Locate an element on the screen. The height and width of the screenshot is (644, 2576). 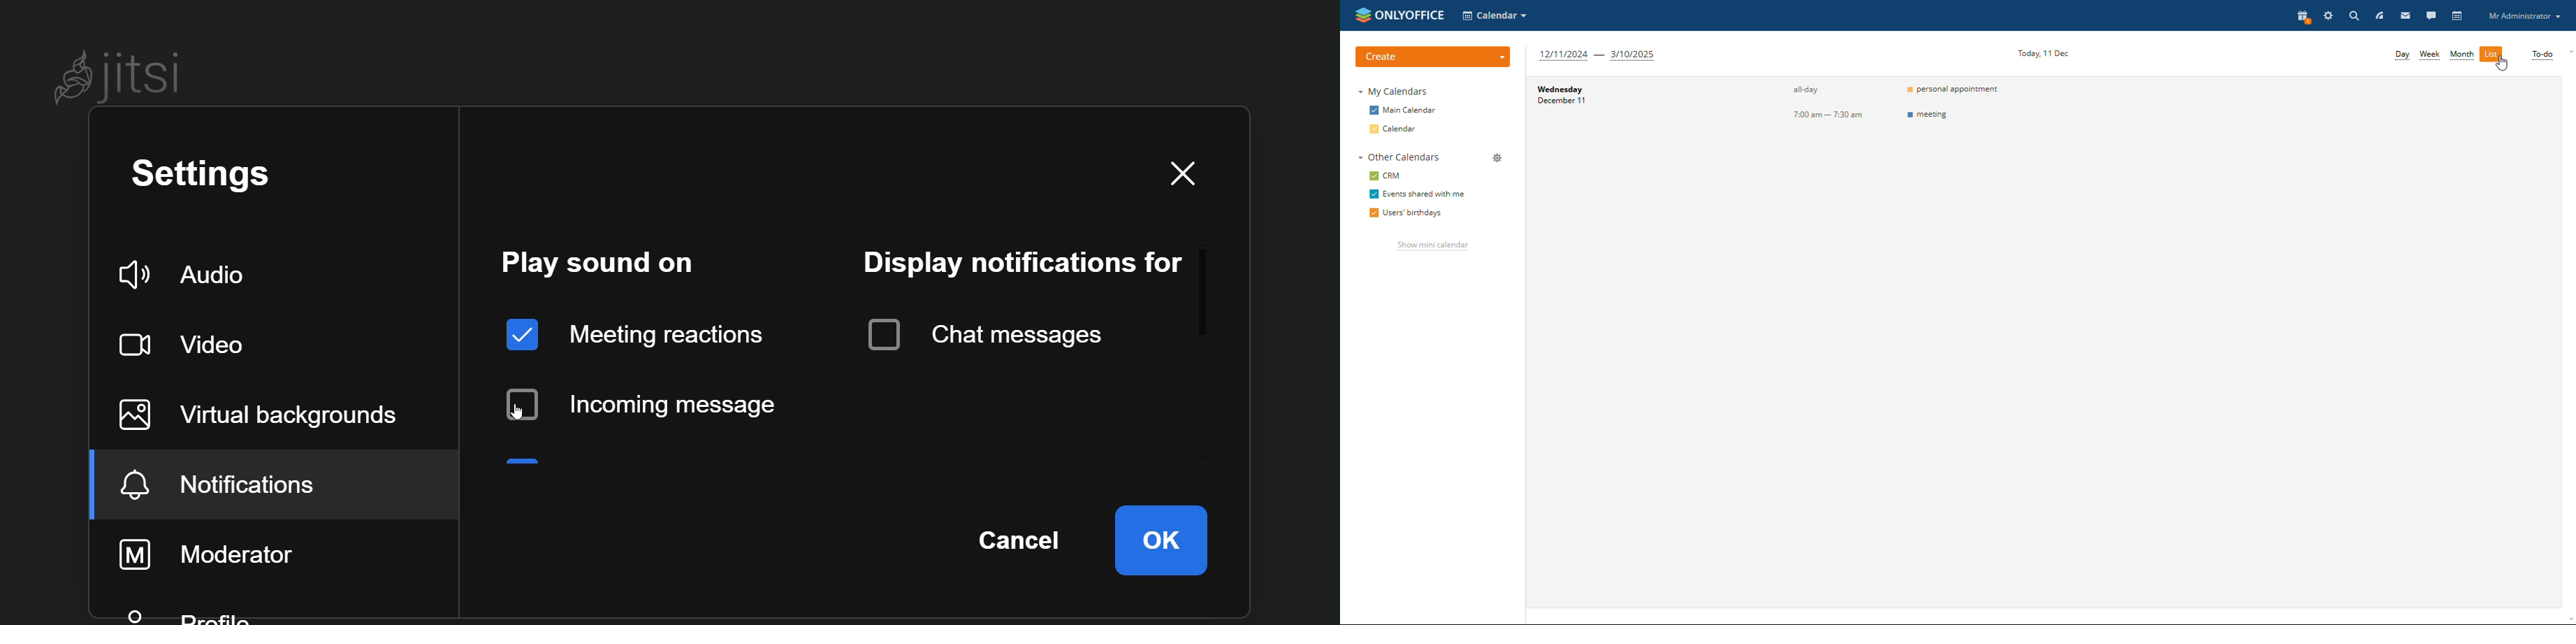
day view is located at coordinates (2402, 55).